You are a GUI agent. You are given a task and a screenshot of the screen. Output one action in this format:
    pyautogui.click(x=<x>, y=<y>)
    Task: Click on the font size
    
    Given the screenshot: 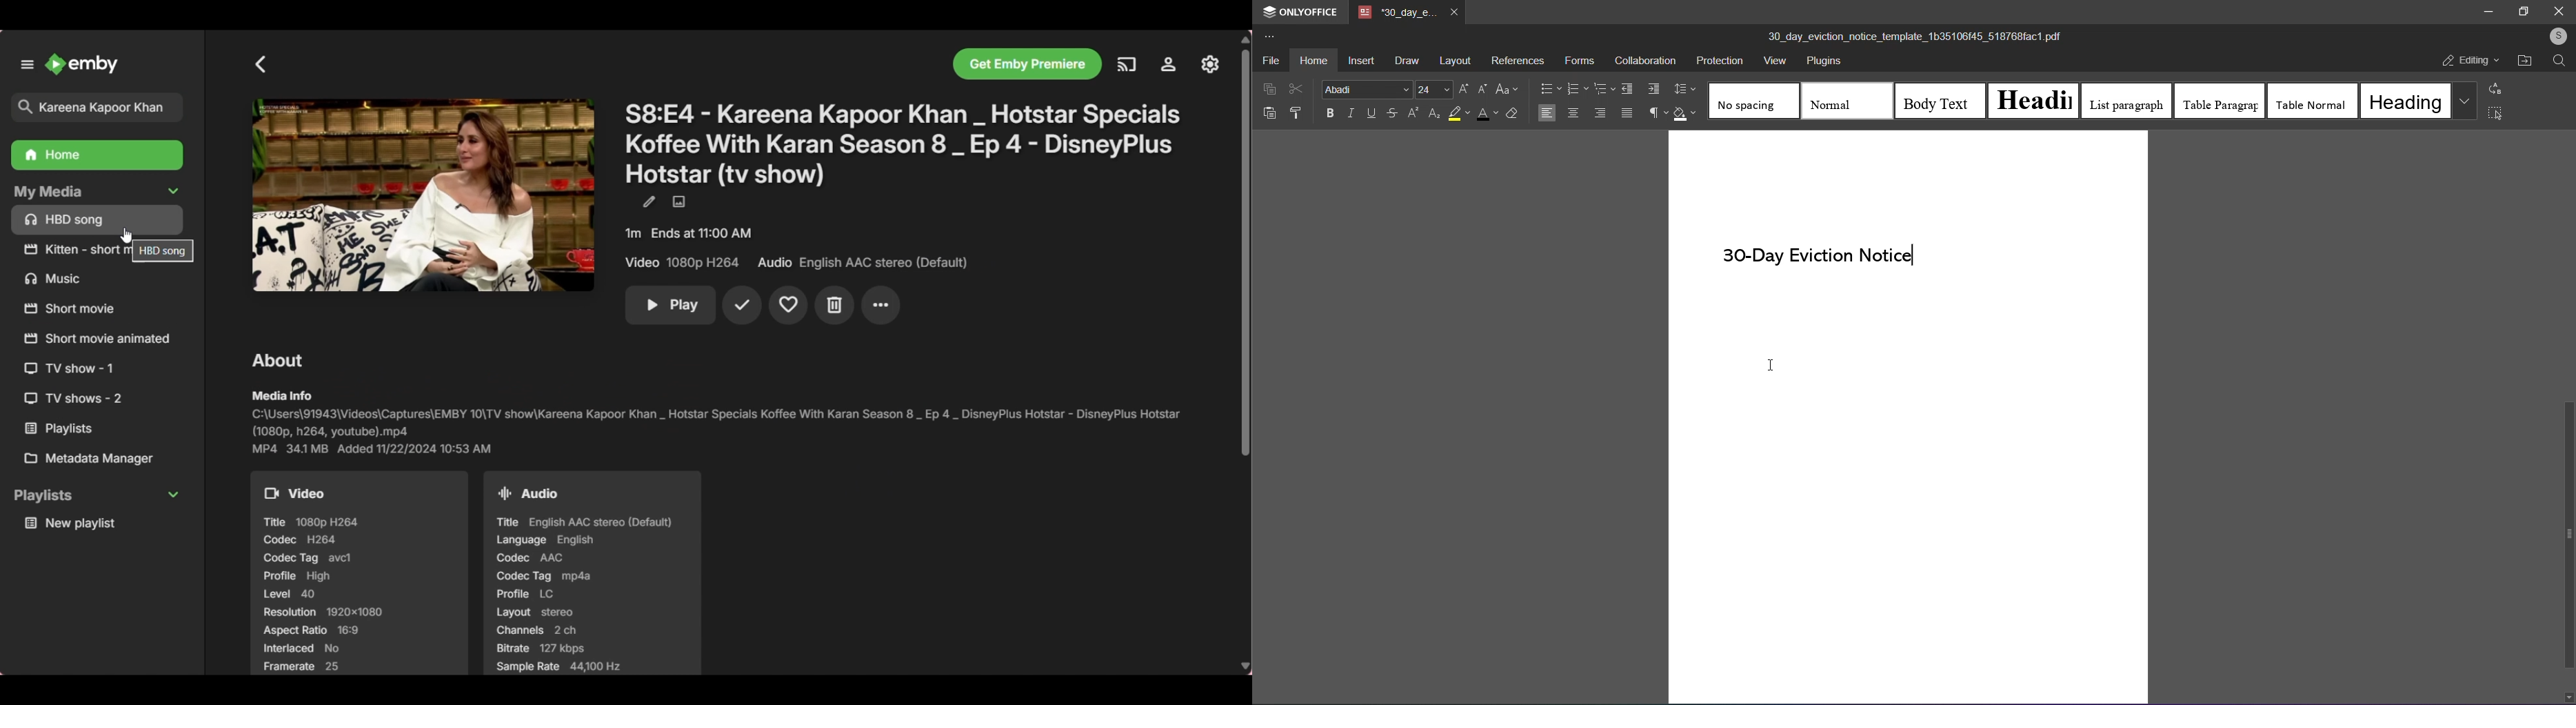 What is the action you would take?
    pyautogui.click(x=1433, y=89)
    